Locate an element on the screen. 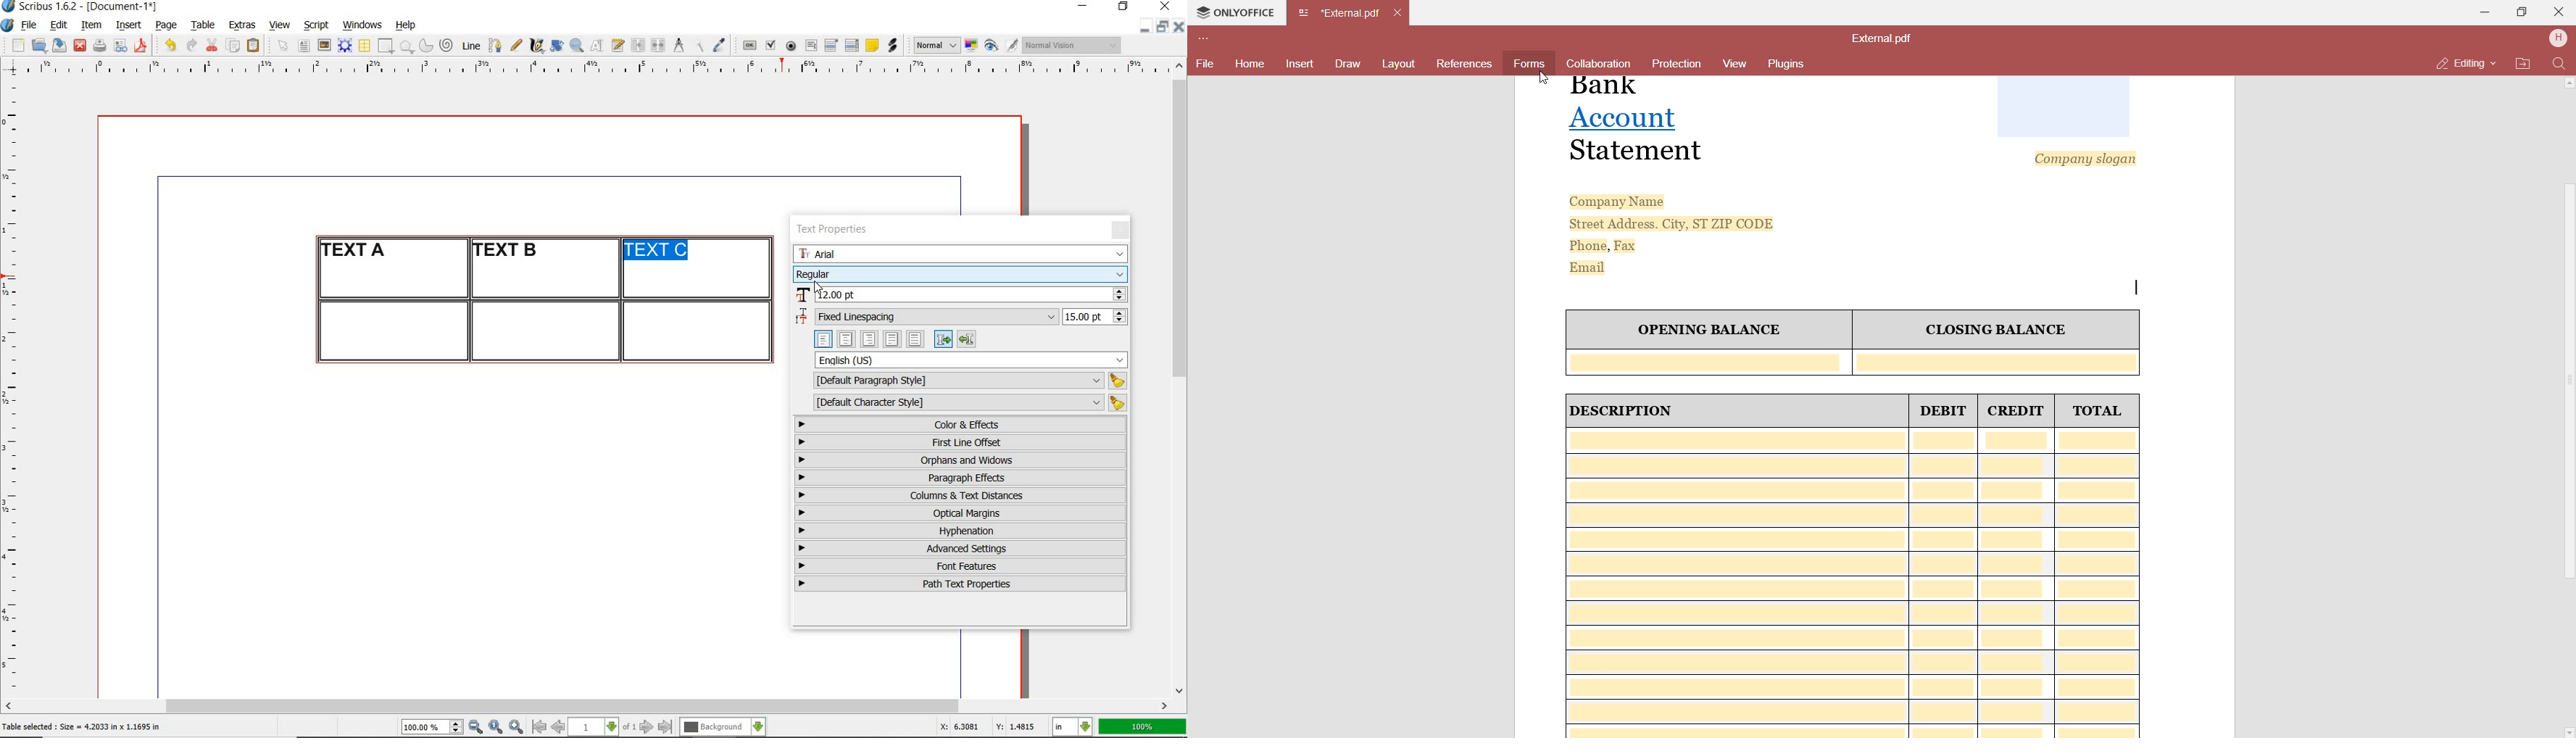 The height and width of the screenshot is (756, 2576). freehand line is located at coordinates (516, 45).